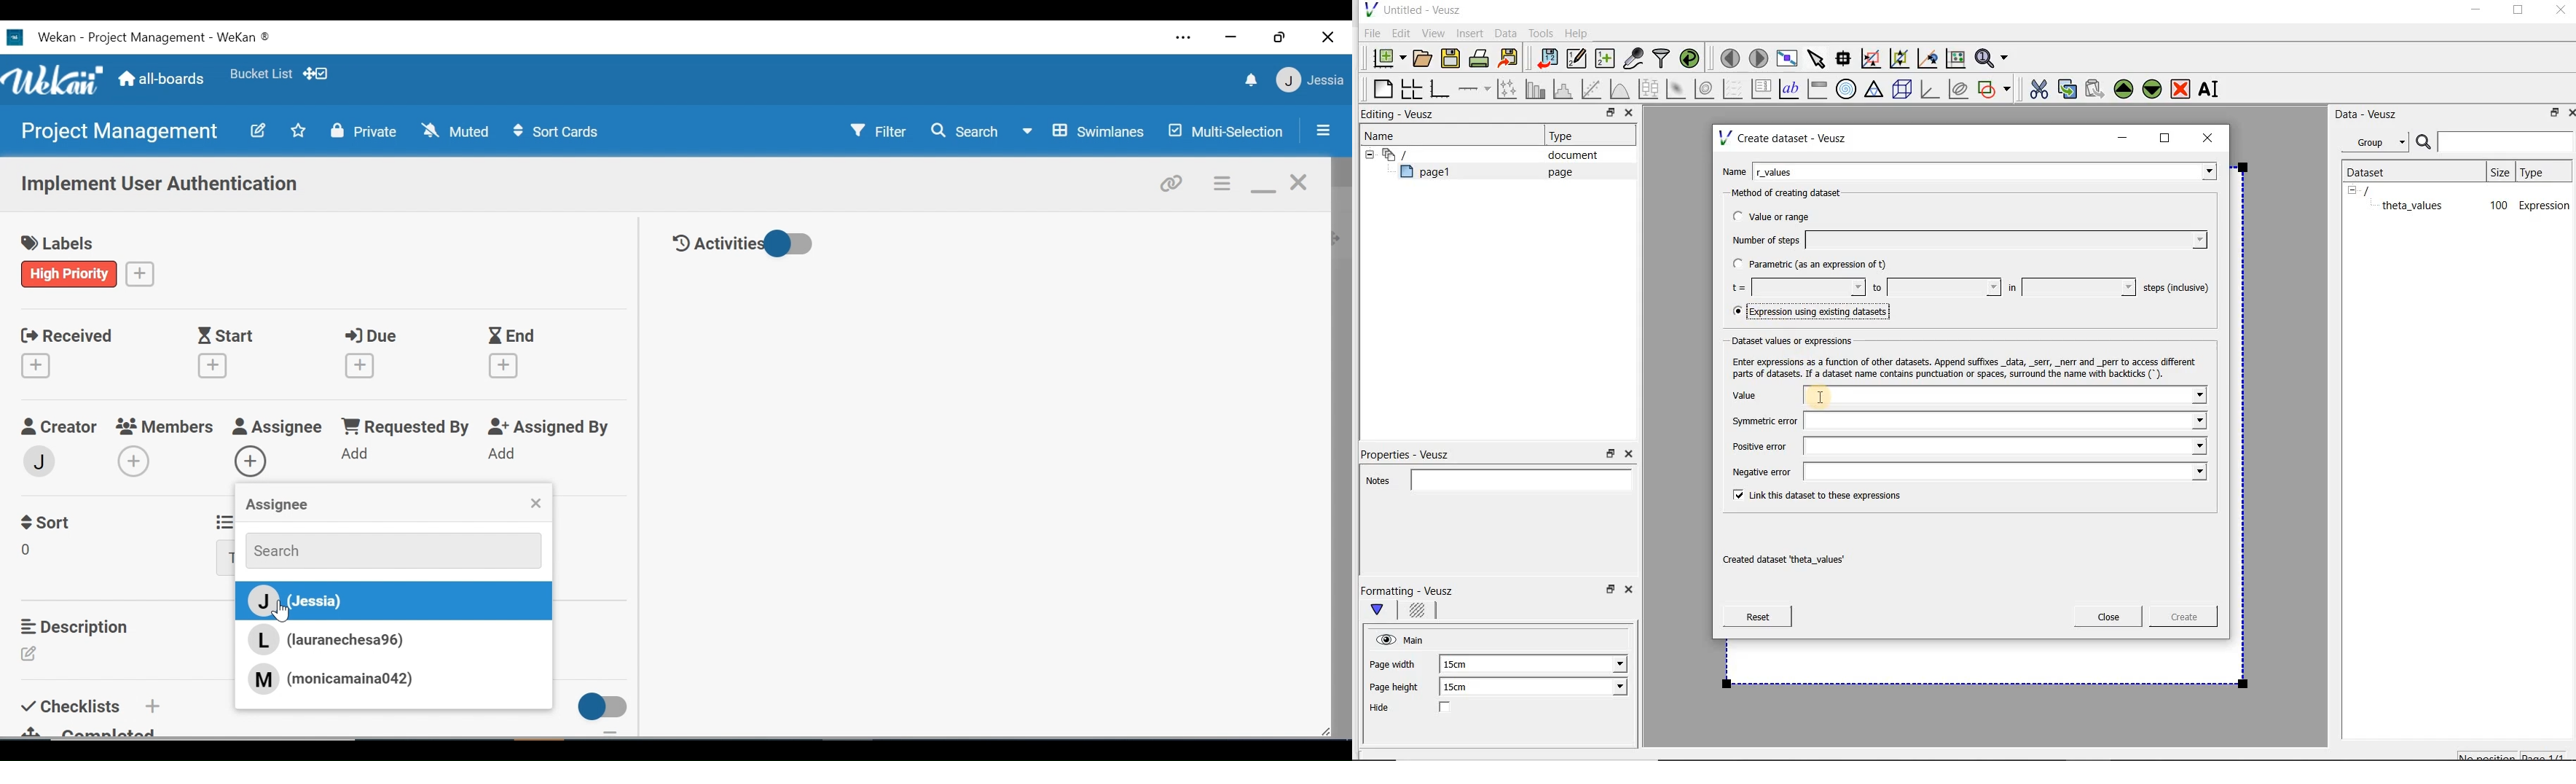  Describe the element at coordinates (1300, 183) in the screenshot. I see `close` at that location.